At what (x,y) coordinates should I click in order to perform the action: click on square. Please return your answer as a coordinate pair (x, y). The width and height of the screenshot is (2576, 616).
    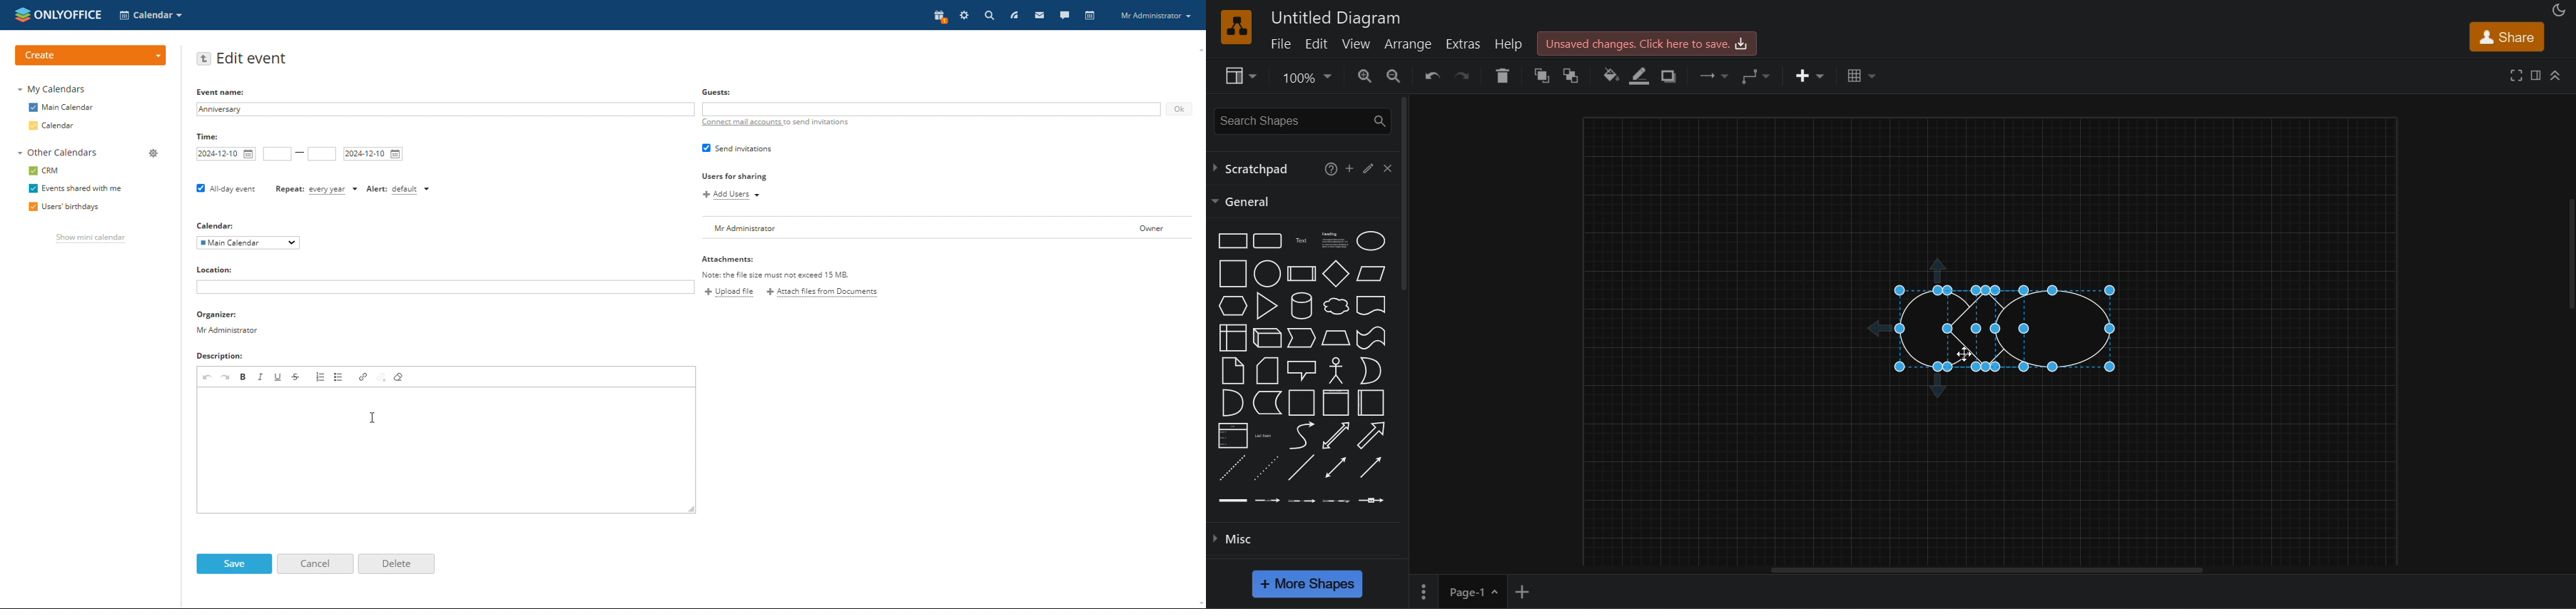
    Looking at the image, I should click on (1230, 273).